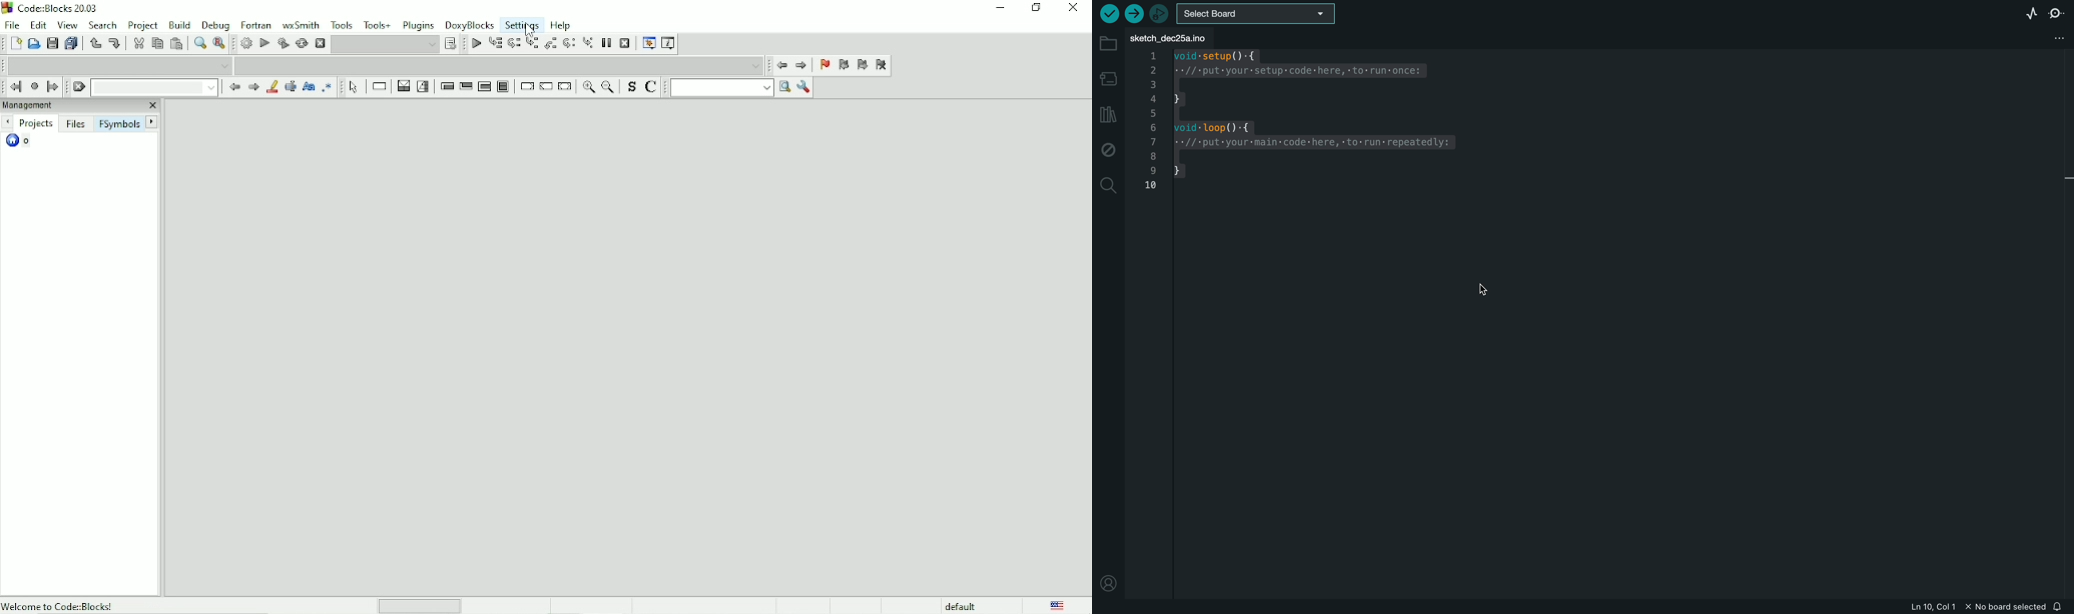 Image resolution: width=2100 pixels, height=616 pixels. Describe the element at coordinates (70, 44) in the screenshot. I see `Save everything` at that location.